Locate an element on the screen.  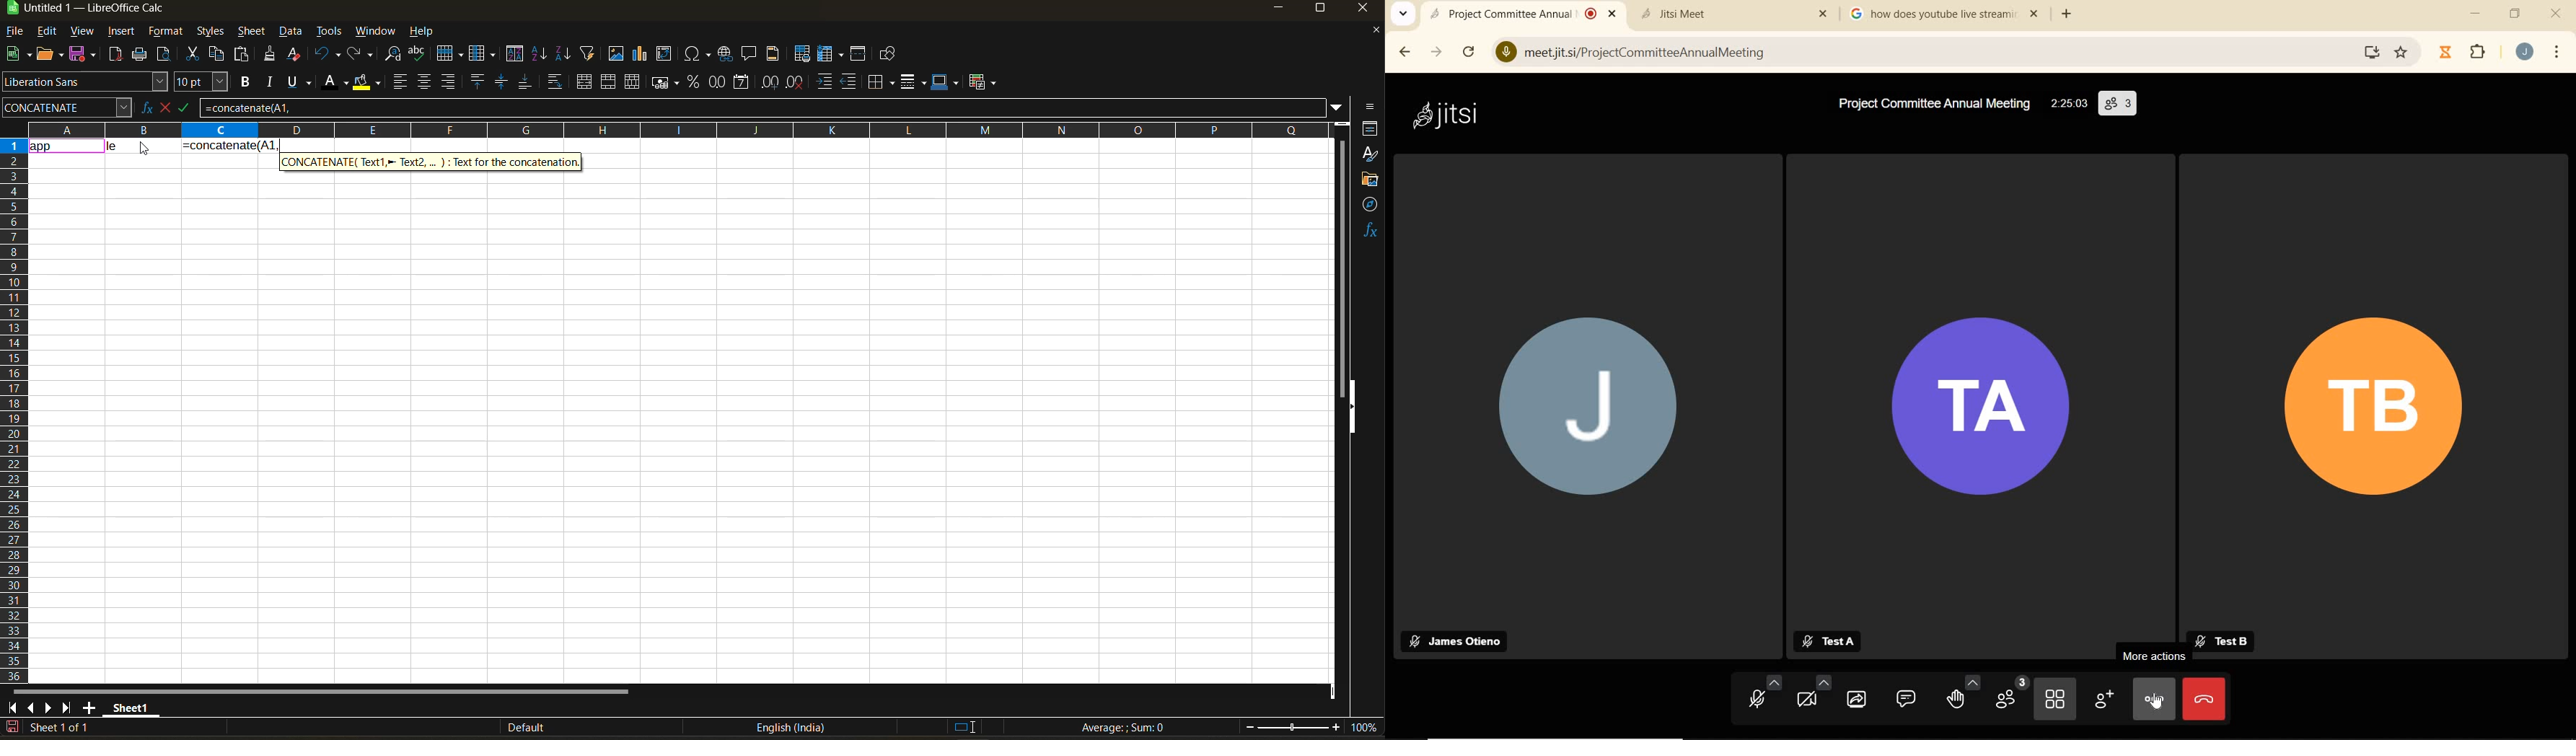
format is located at coordinates (167, 33).